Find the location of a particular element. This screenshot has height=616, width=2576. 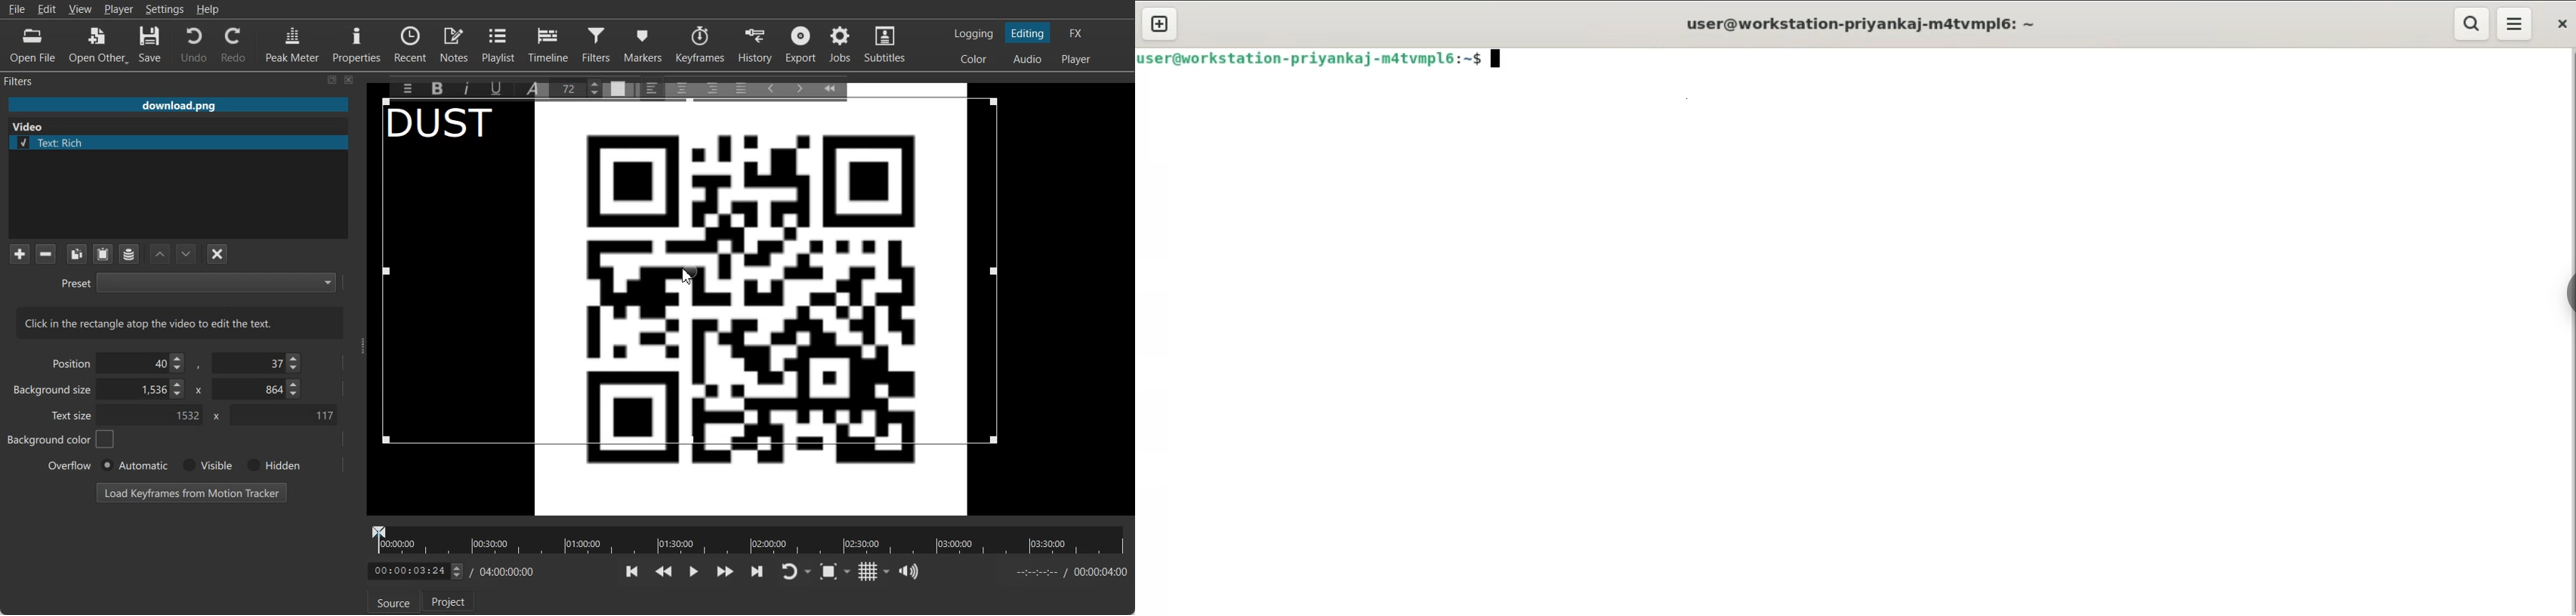

x is located at coordinates (197, 389).